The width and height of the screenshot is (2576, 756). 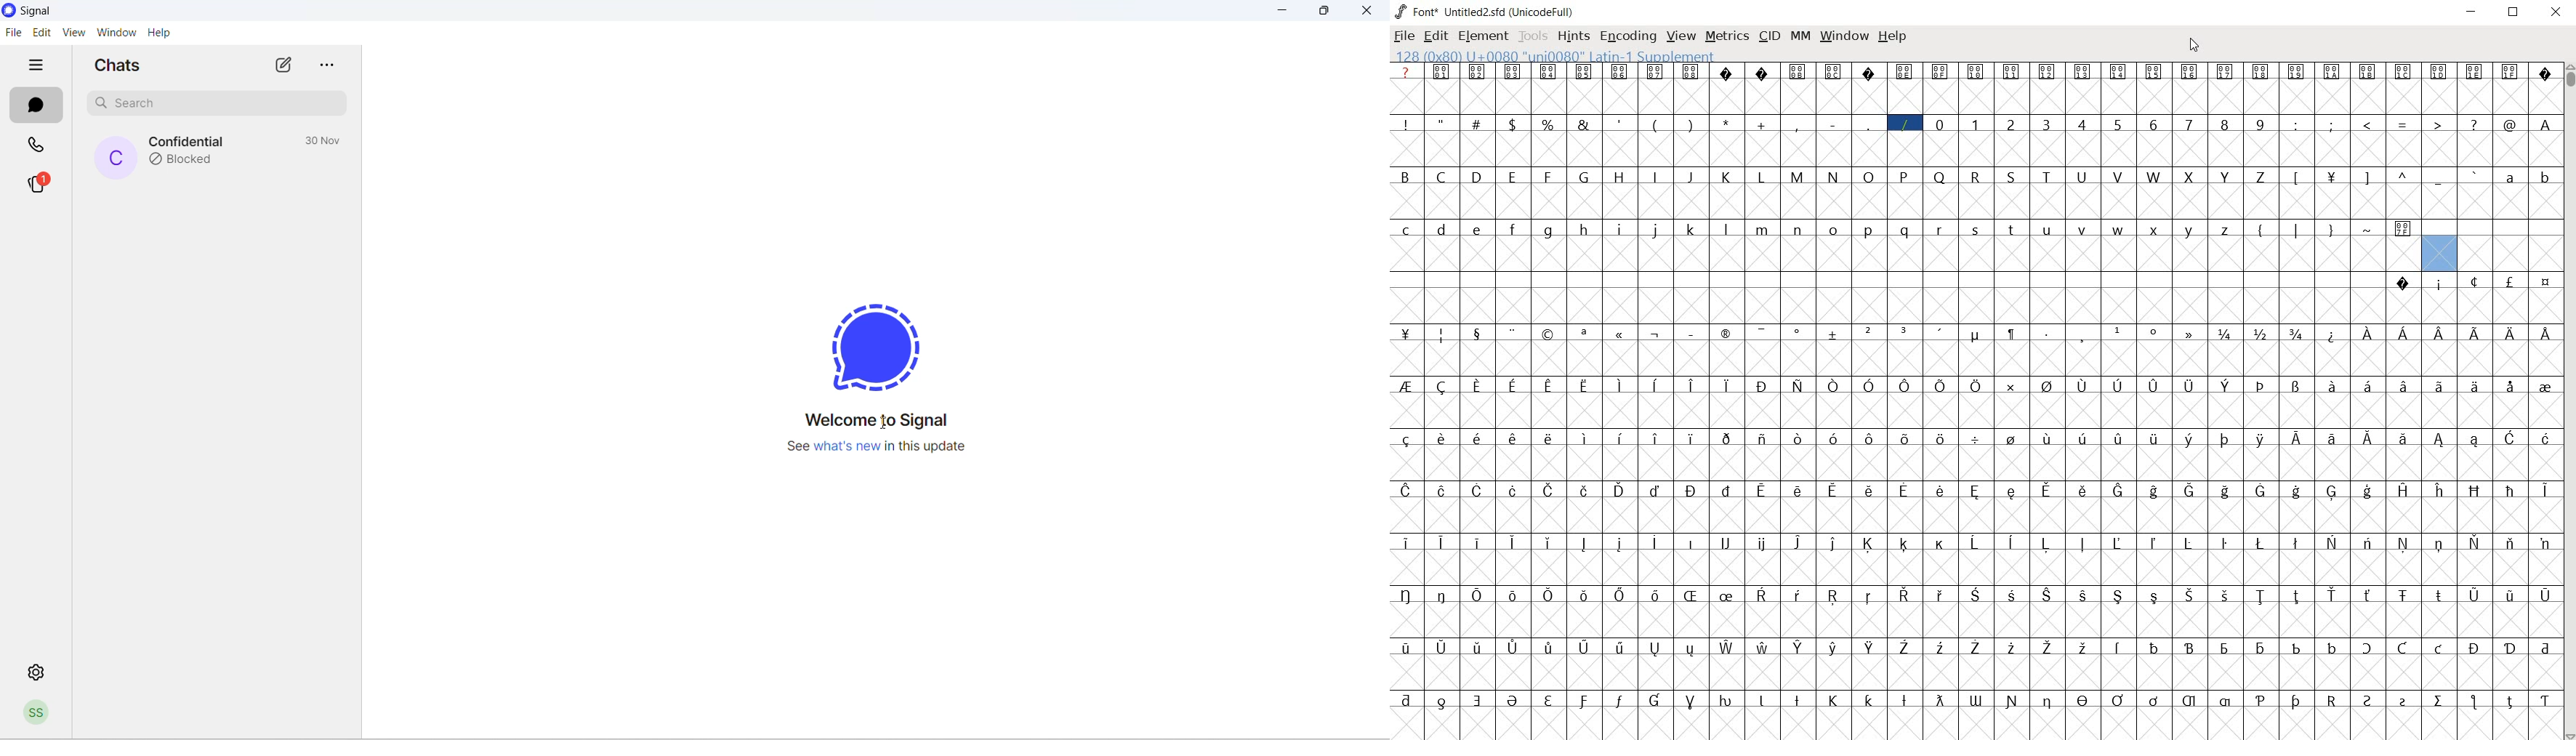 What do you see at coordinates (119, 64) in the screenshot?
I see `chats heading` at bounding box center [119, 64].